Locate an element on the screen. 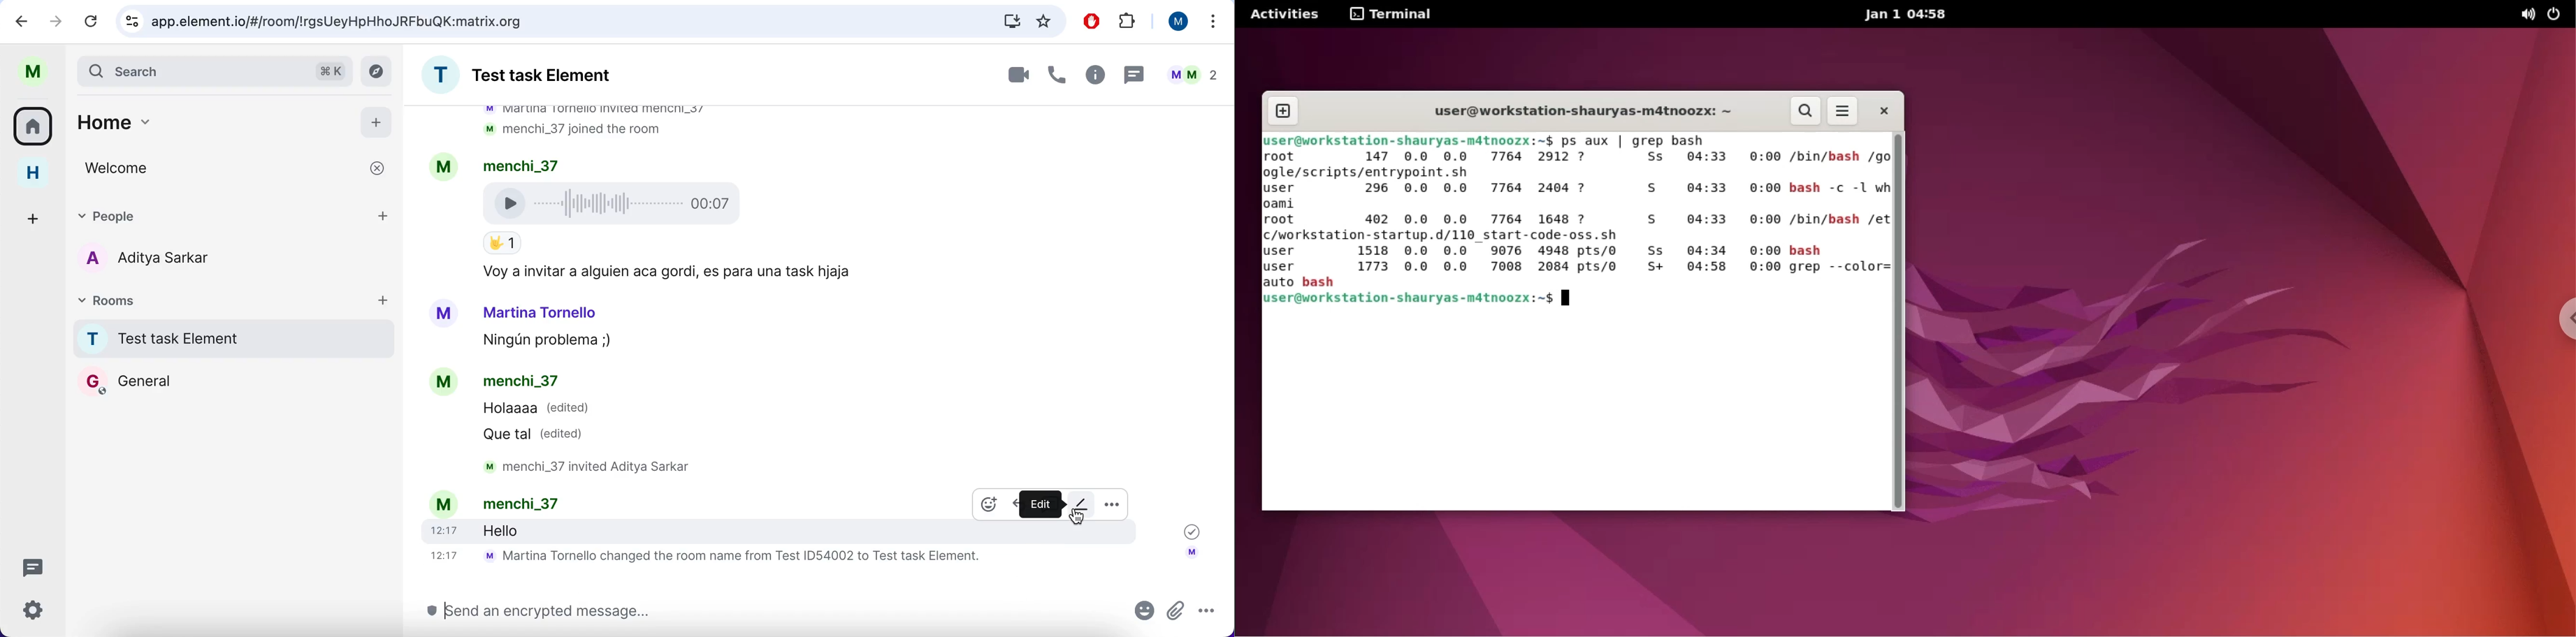 The height and width of the screenshot is (644, 2576). quick settings is located at coordinates (33, 609).